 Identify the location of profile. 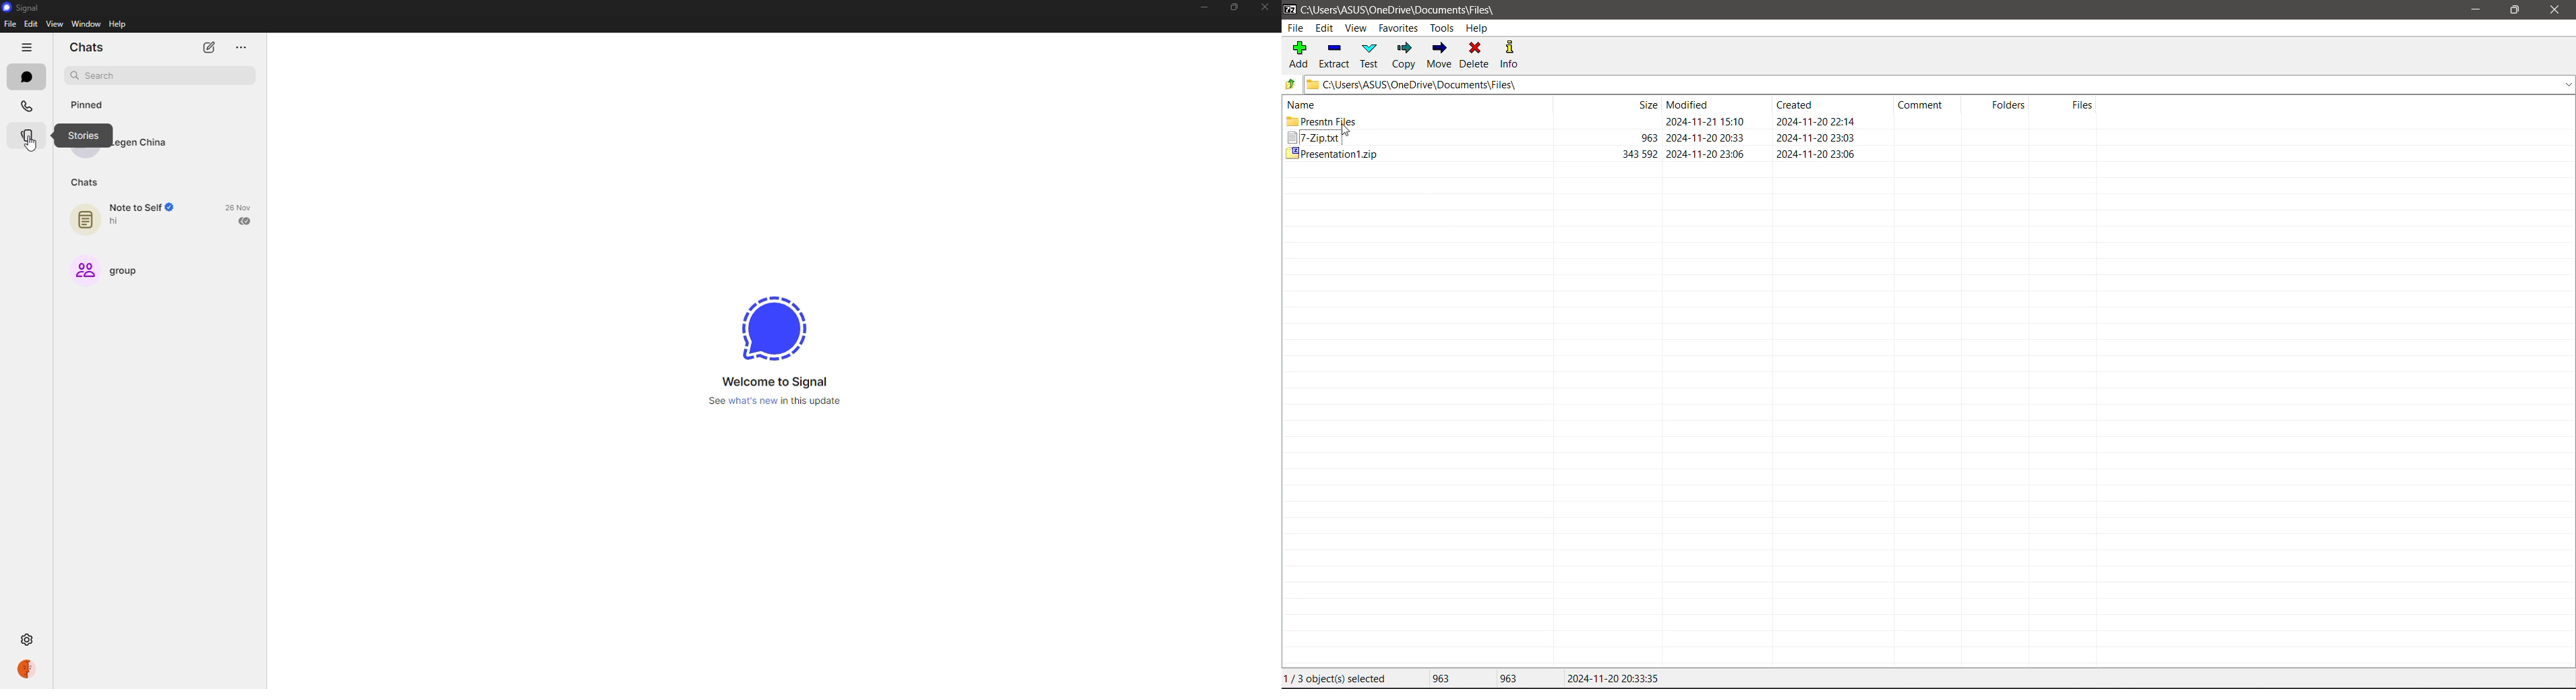
(31, 669).